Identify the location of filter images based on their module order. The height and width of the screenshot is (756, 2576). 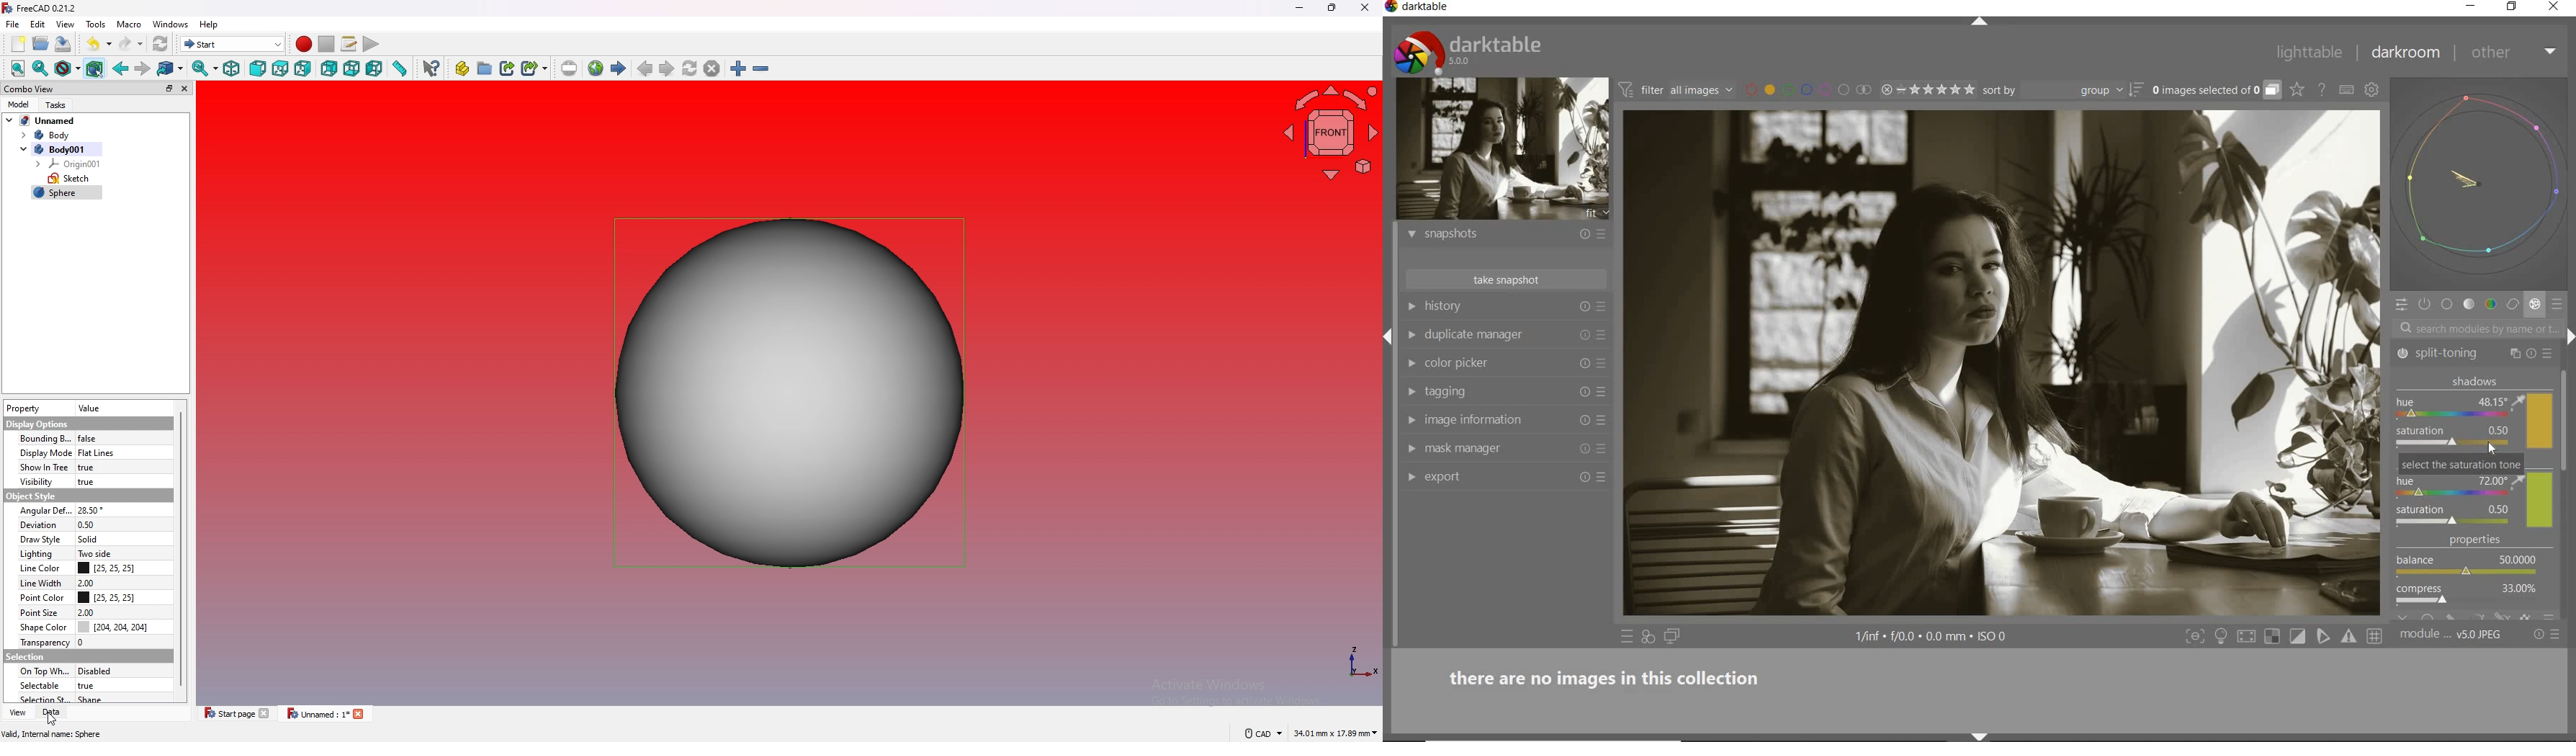
(1677, 92).